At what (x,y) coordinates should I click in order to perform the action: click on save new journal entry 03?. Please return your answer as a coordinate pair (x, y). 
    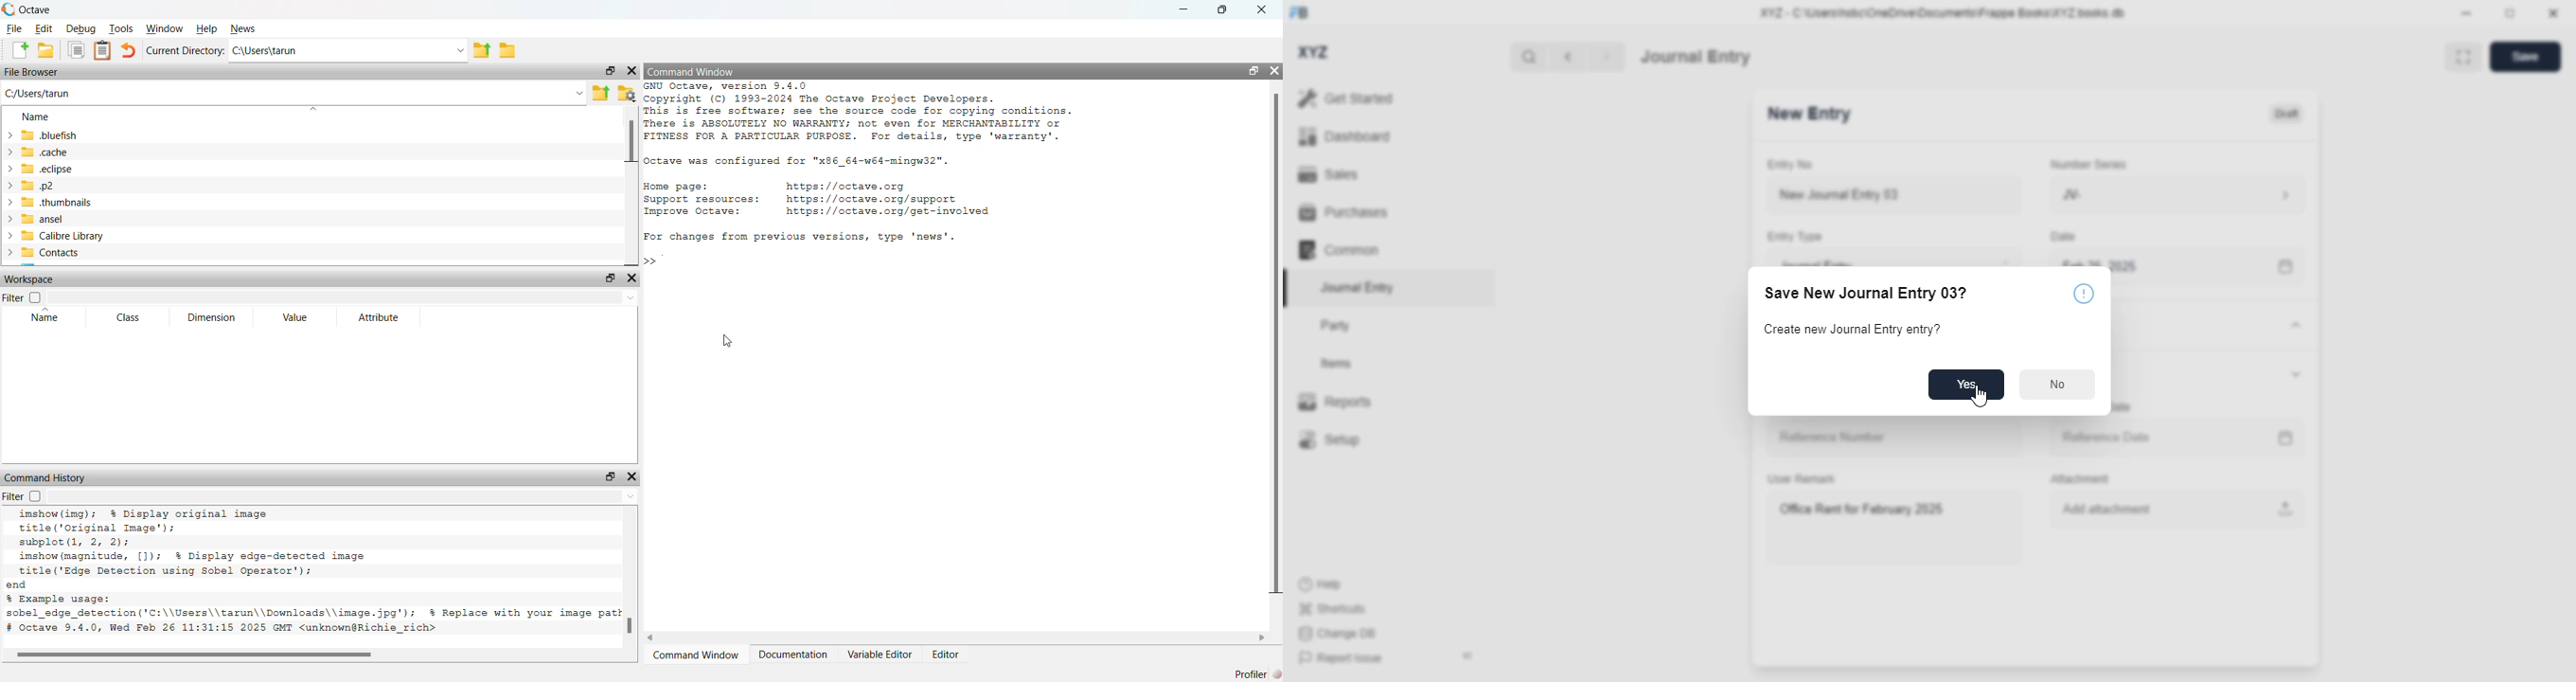
    Looking at the image, I should click on (1866, 293).